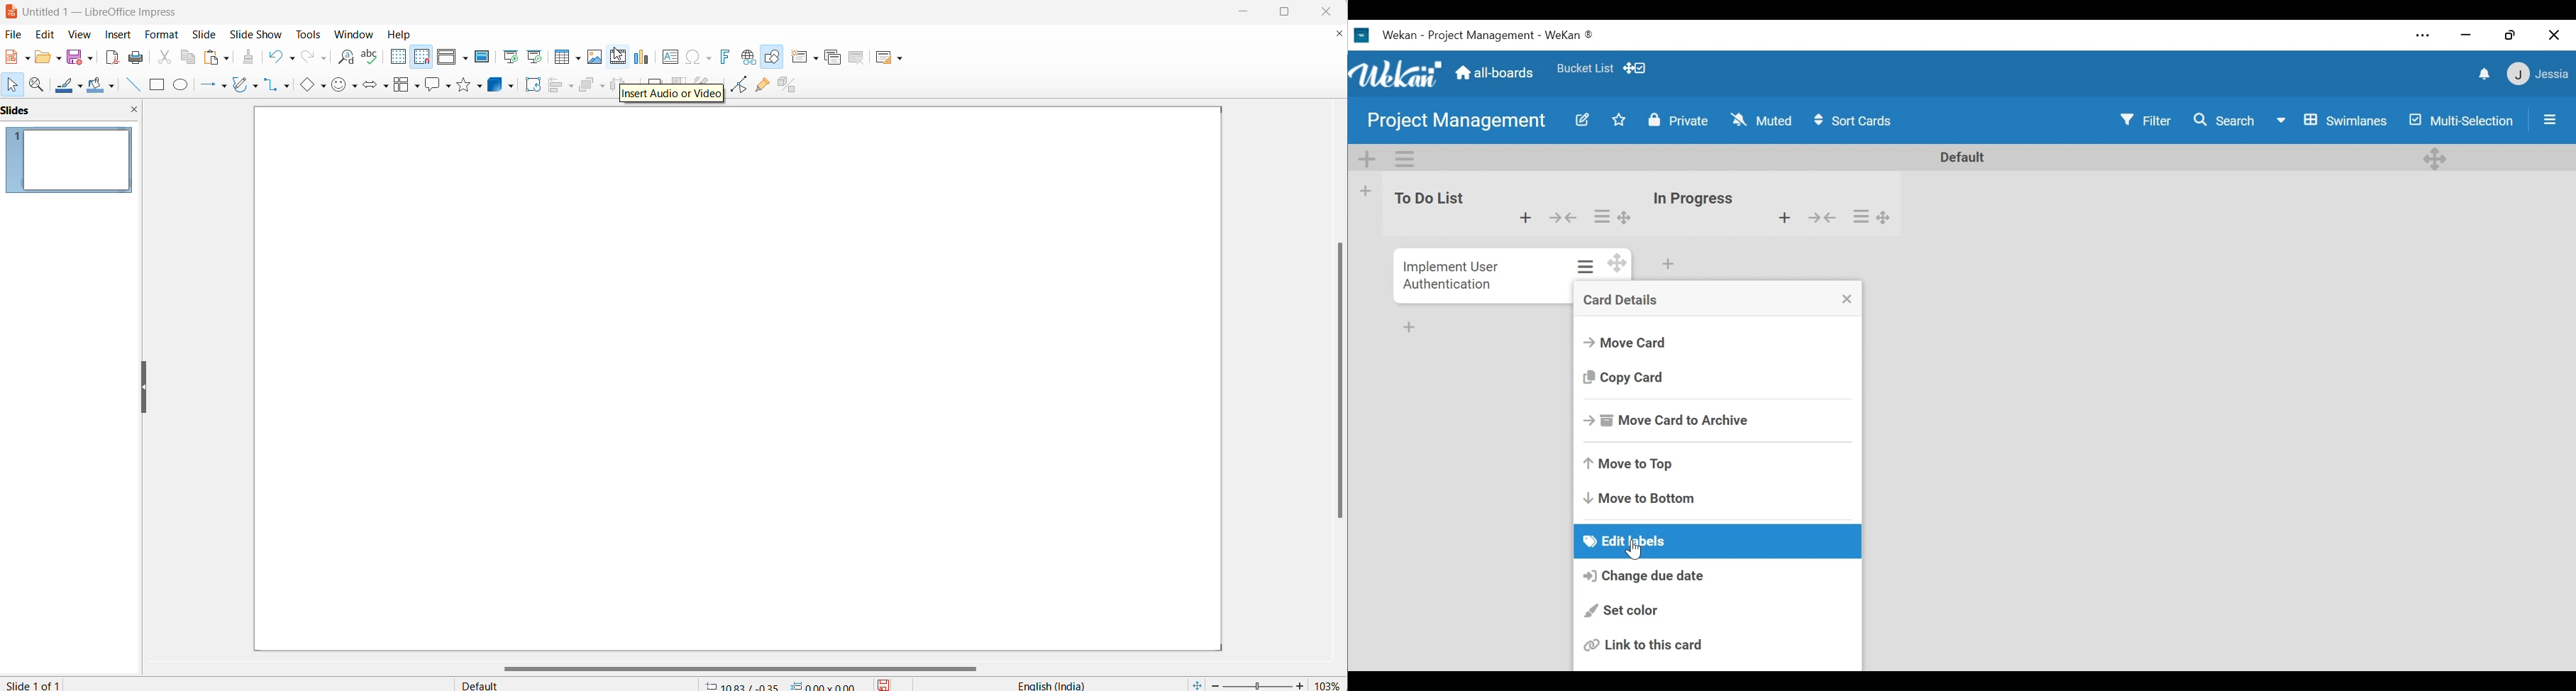 This screenshot has width=2576, height=700. What do you see at coordinates (622, 79) in the screenshot?
I see `object distribution icon` at bounding box center [622, 79].